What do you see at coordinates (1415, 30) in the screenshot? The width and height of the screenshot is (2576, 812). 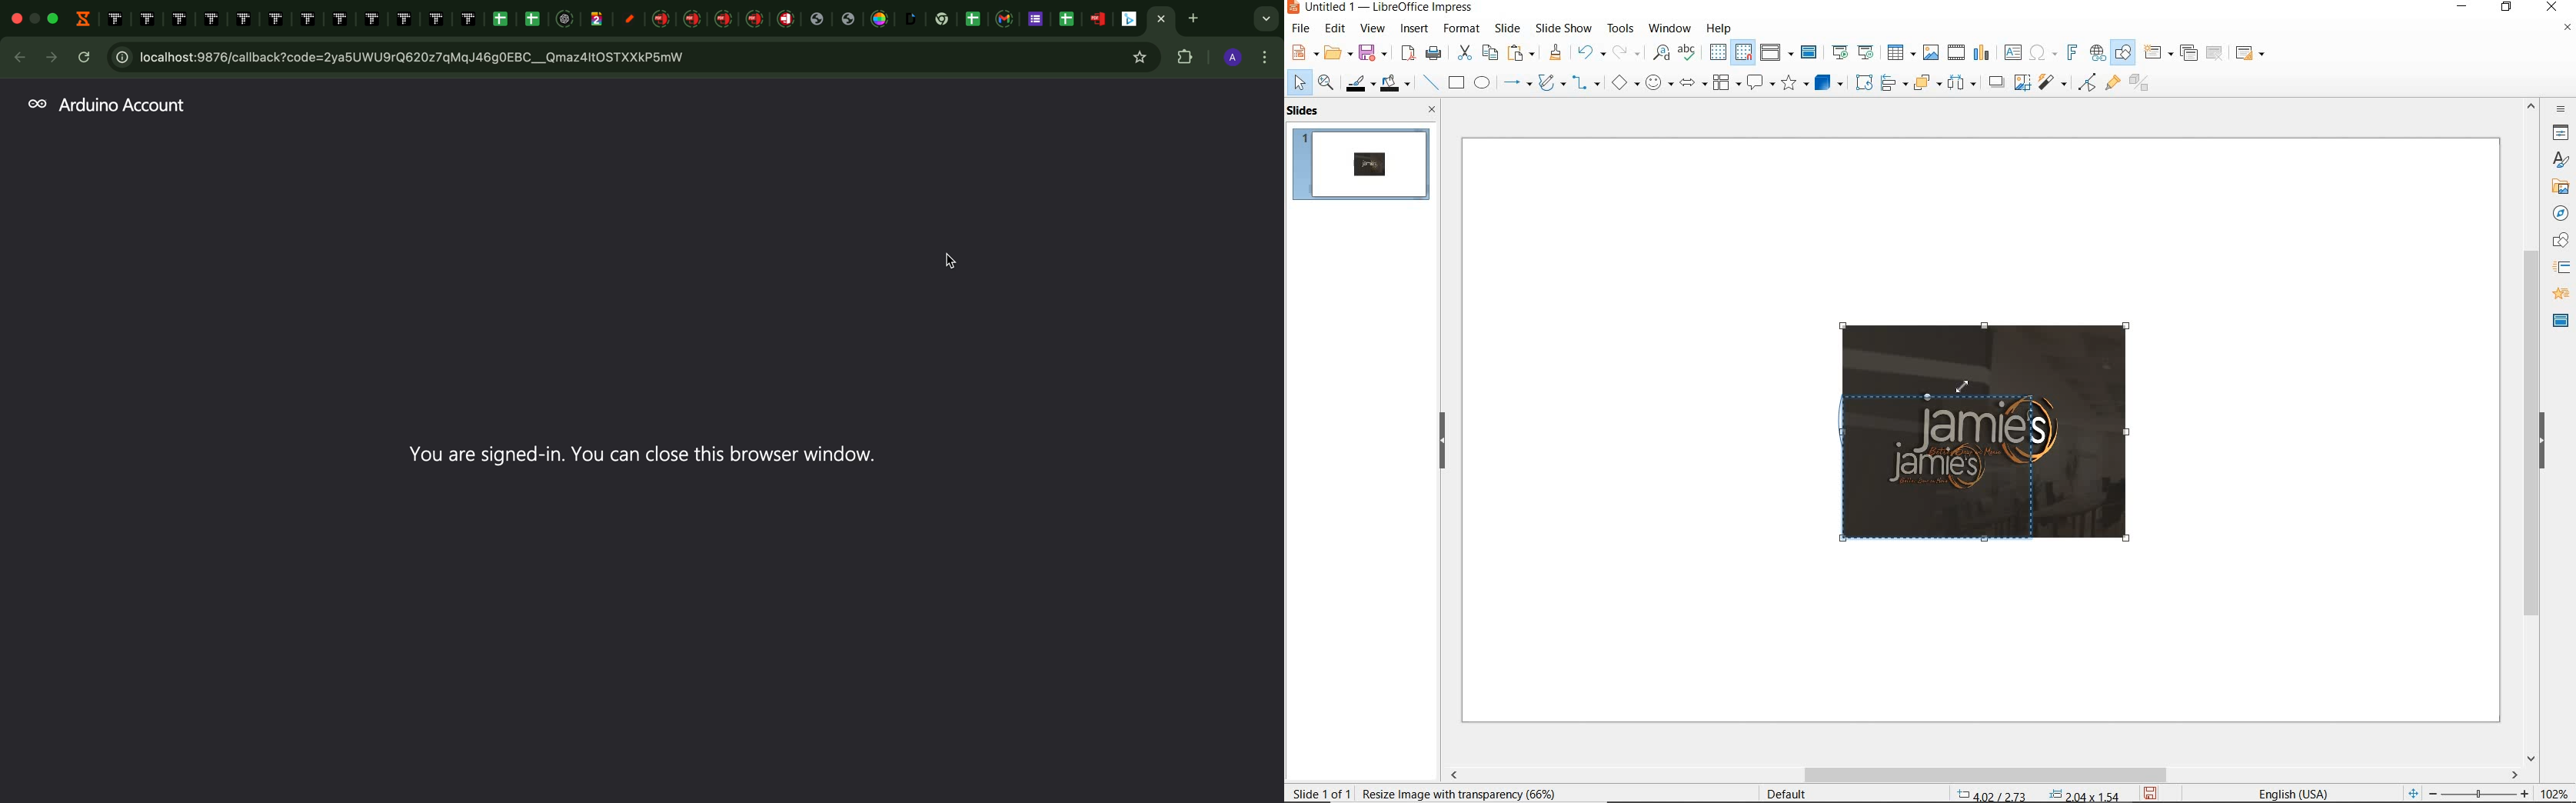 I see `insert` at bounding box center [1415, 30].